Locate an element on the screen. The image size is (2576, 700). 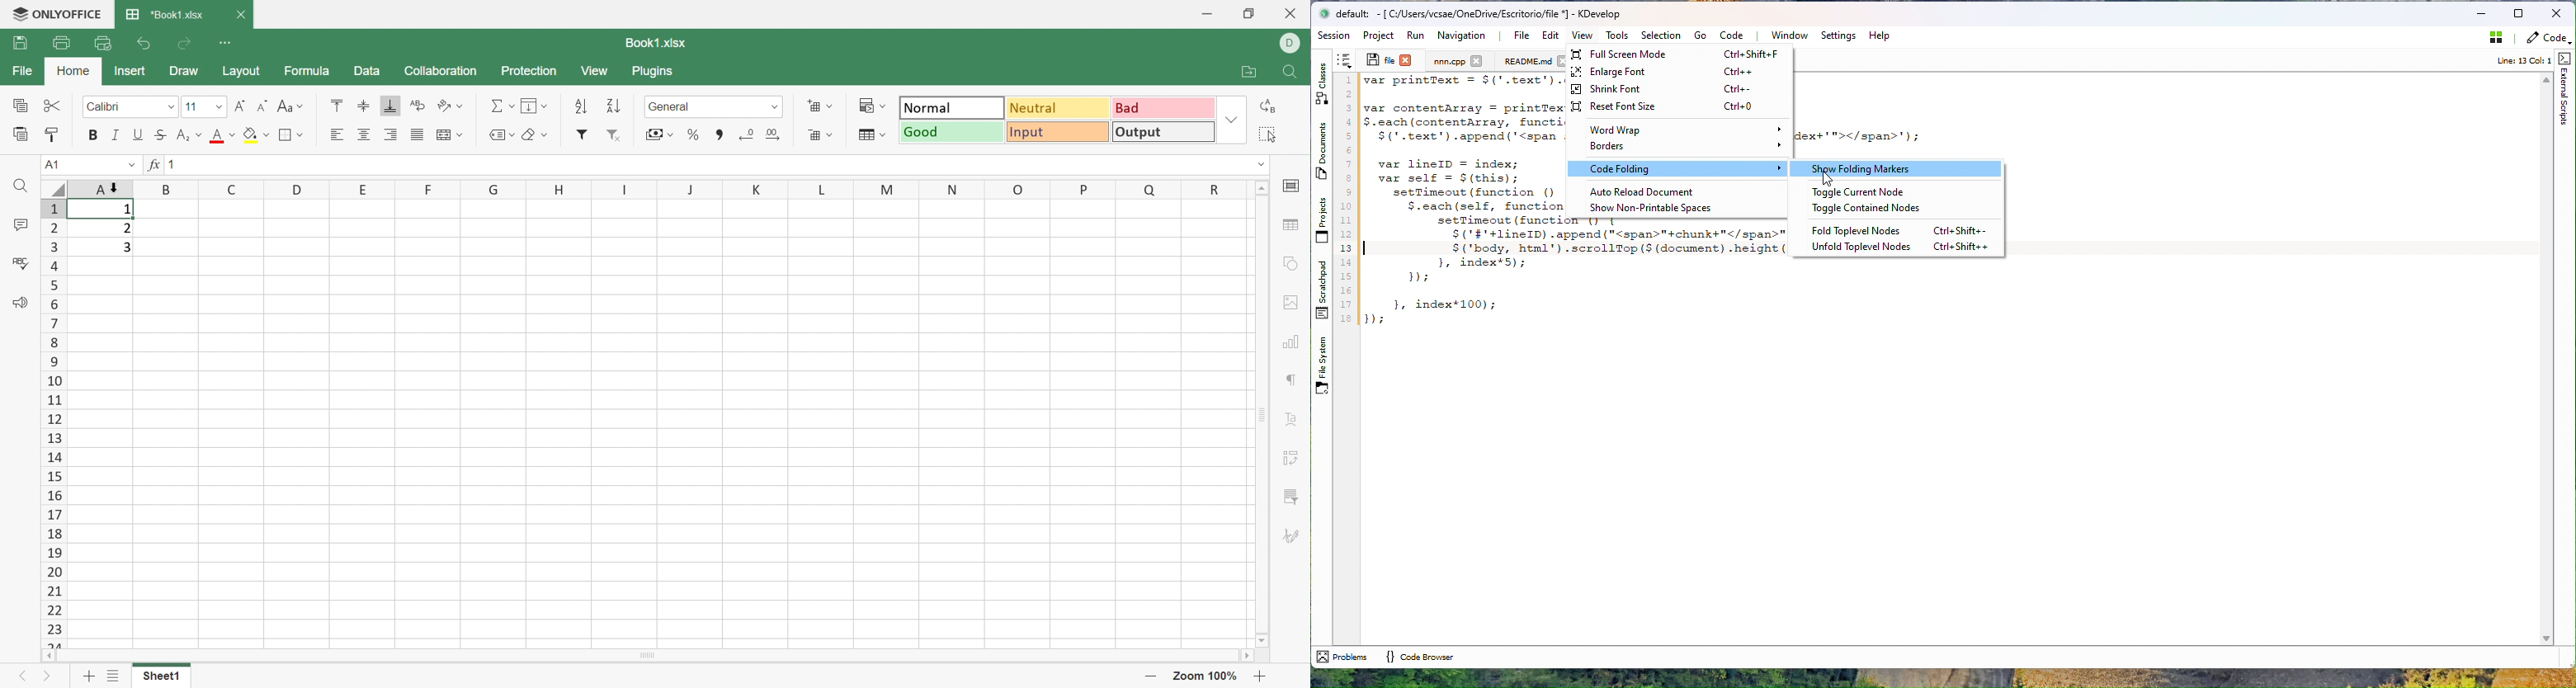
Delete cells is located at coordinates (820, 135).